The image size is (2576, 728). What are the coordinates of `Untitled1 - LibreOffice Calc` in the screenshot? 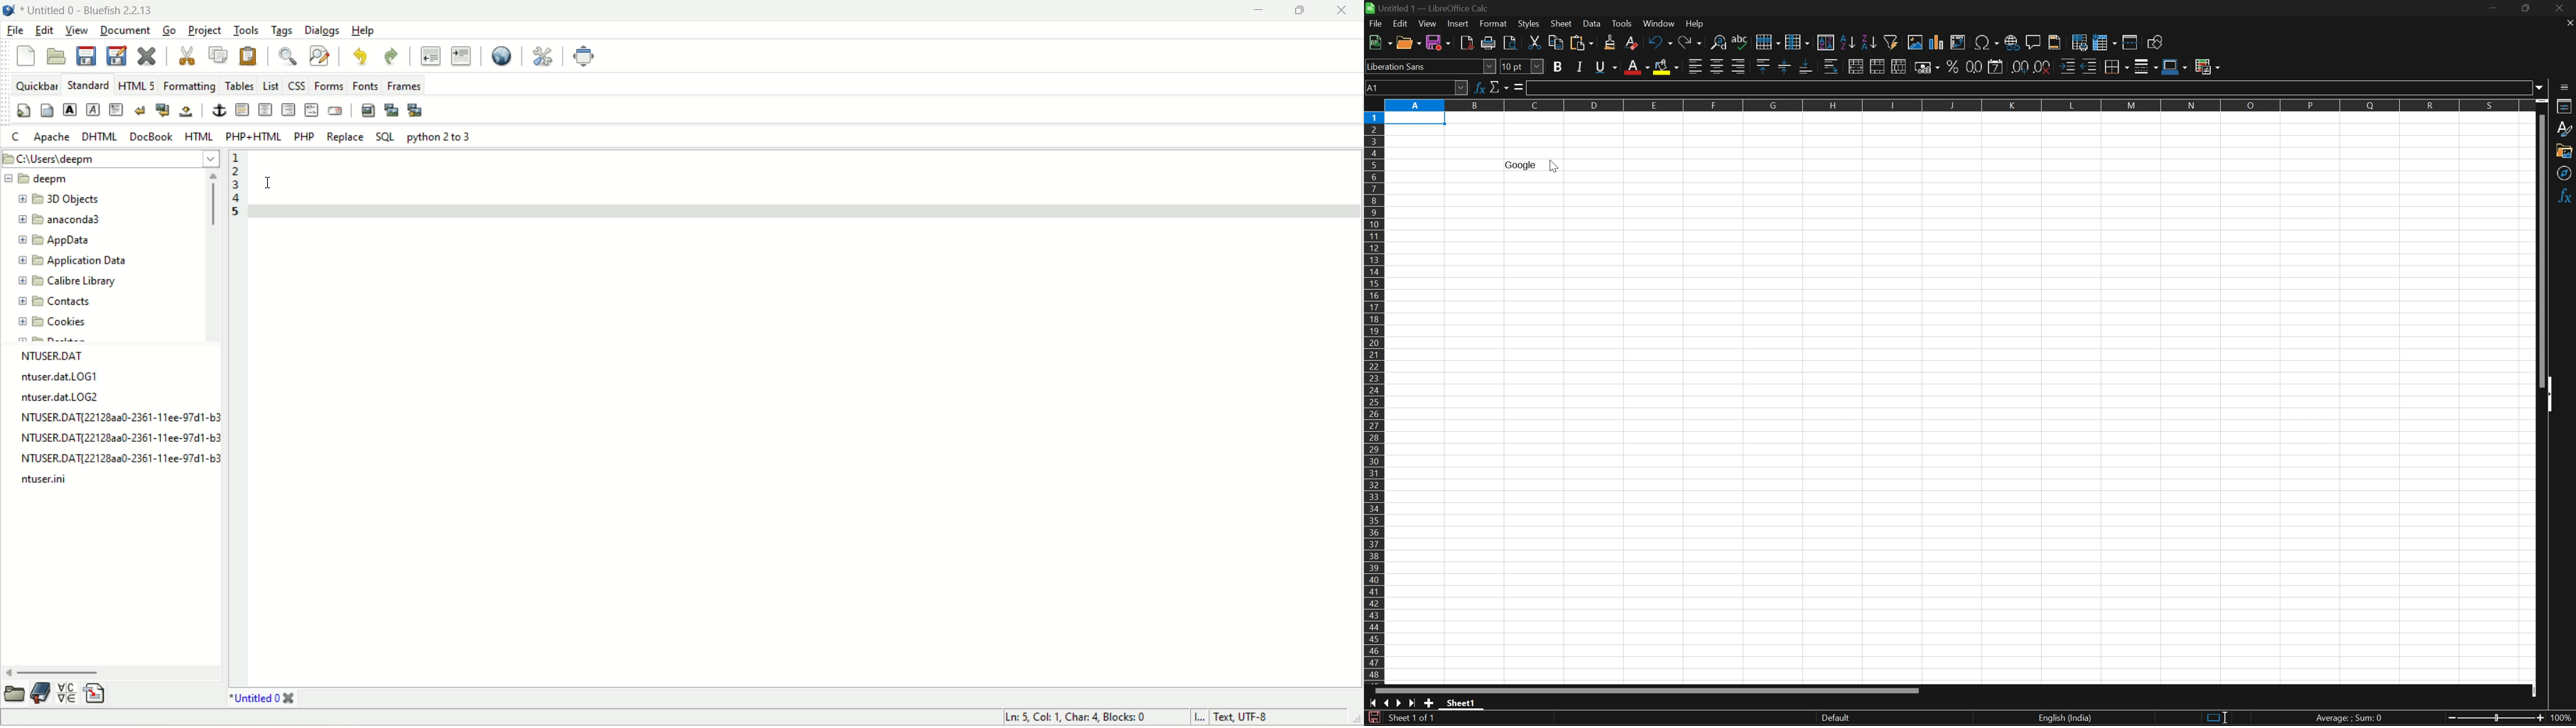 It's located at (1428, 7).